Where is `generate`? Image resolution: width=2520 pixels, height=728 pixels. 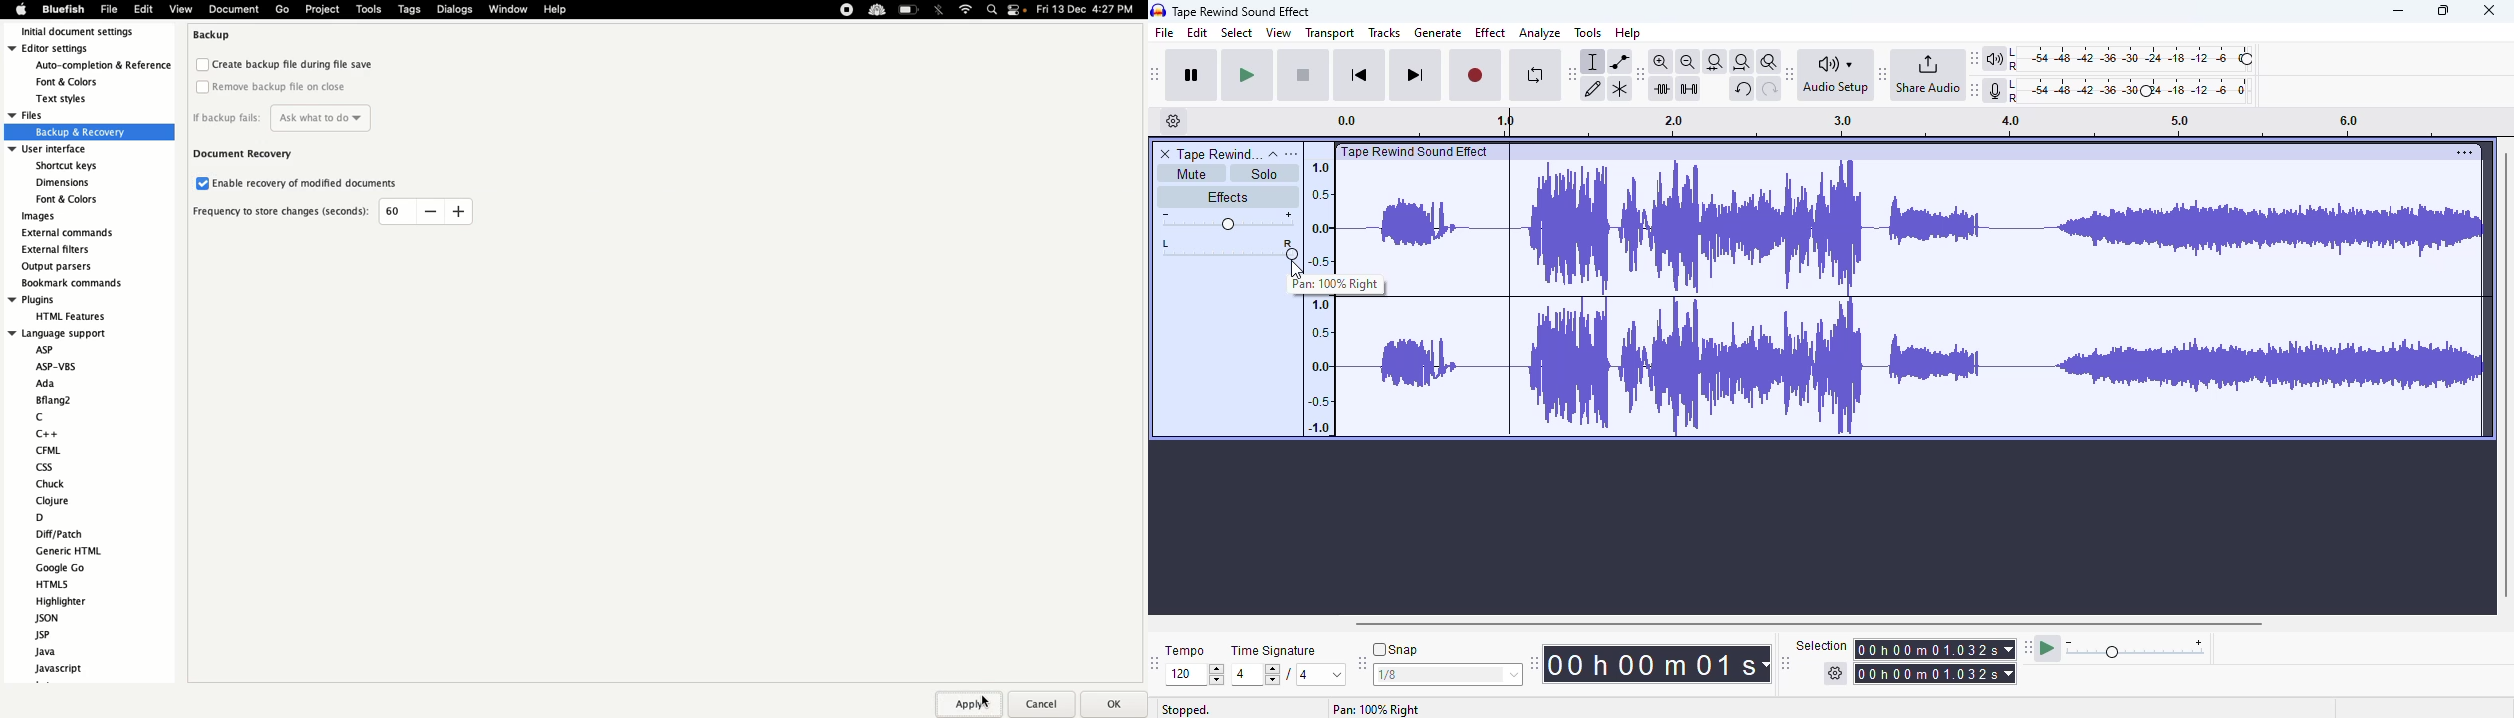
generate is located at coordinates (1438, 33).